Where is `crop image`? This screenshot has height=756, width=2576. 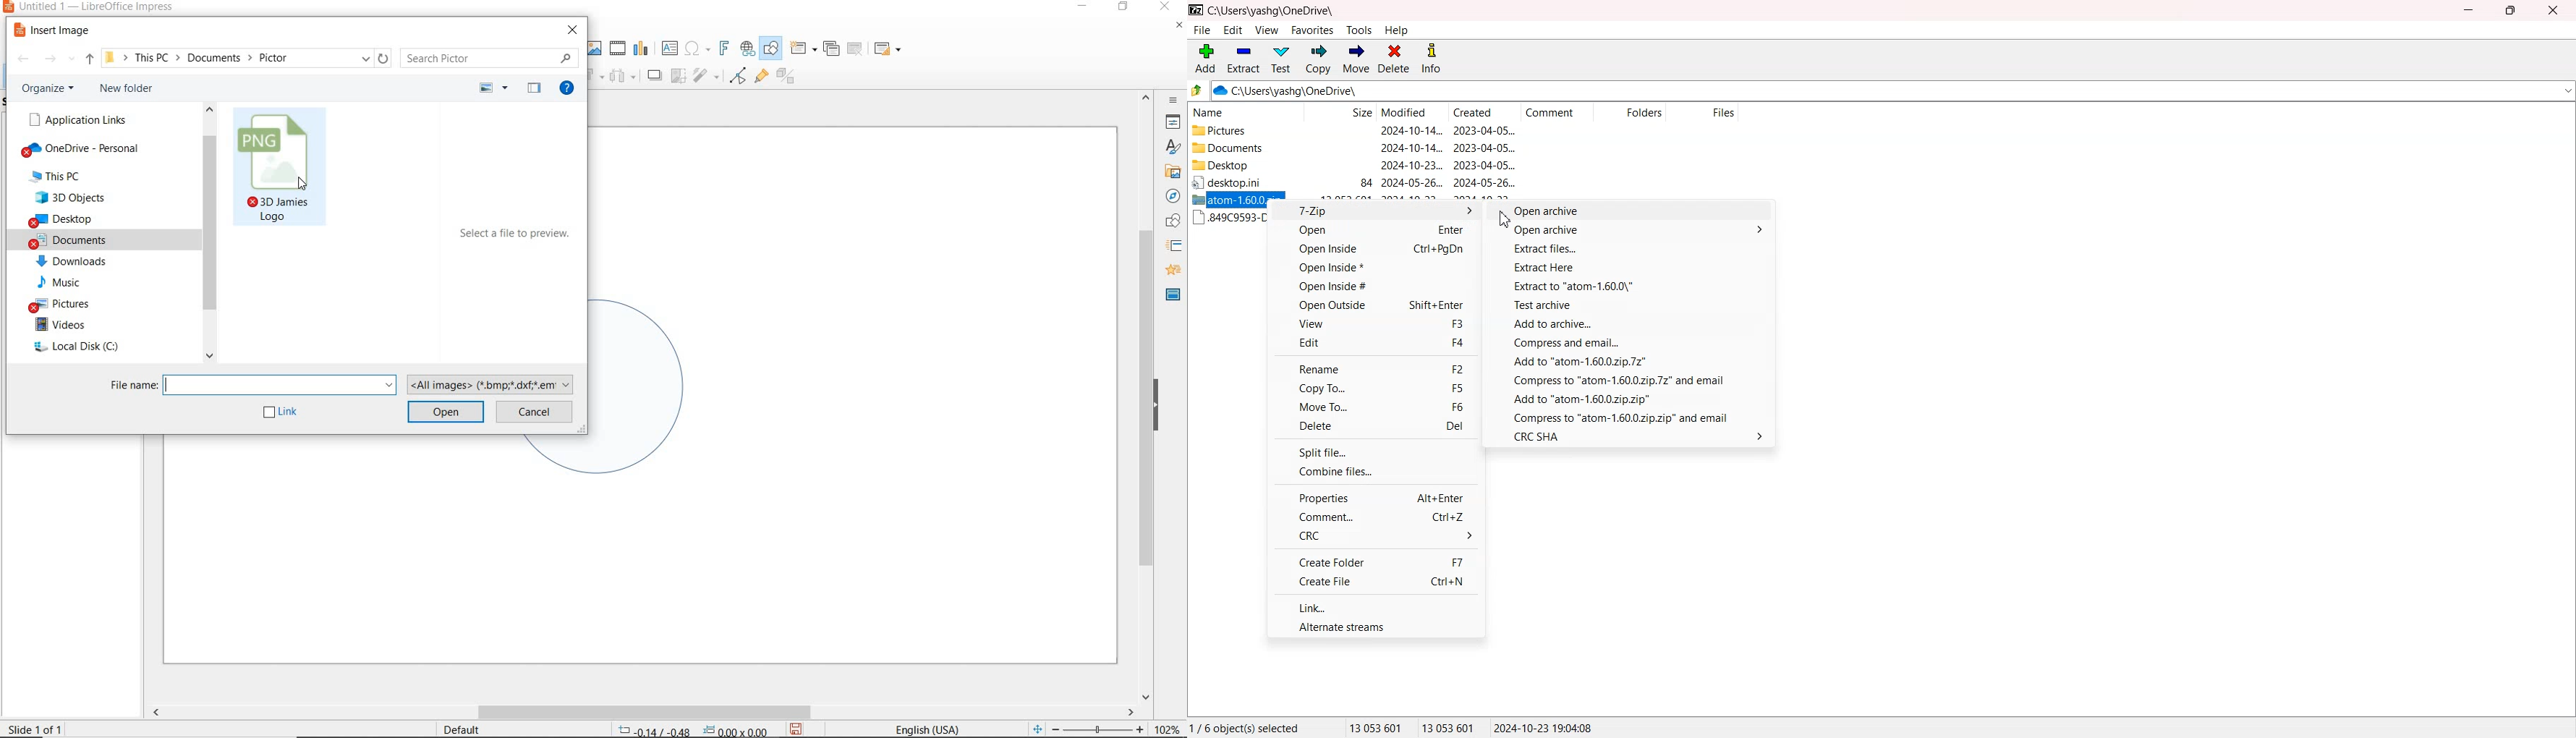 crop image is located at coordinates (678, 74).